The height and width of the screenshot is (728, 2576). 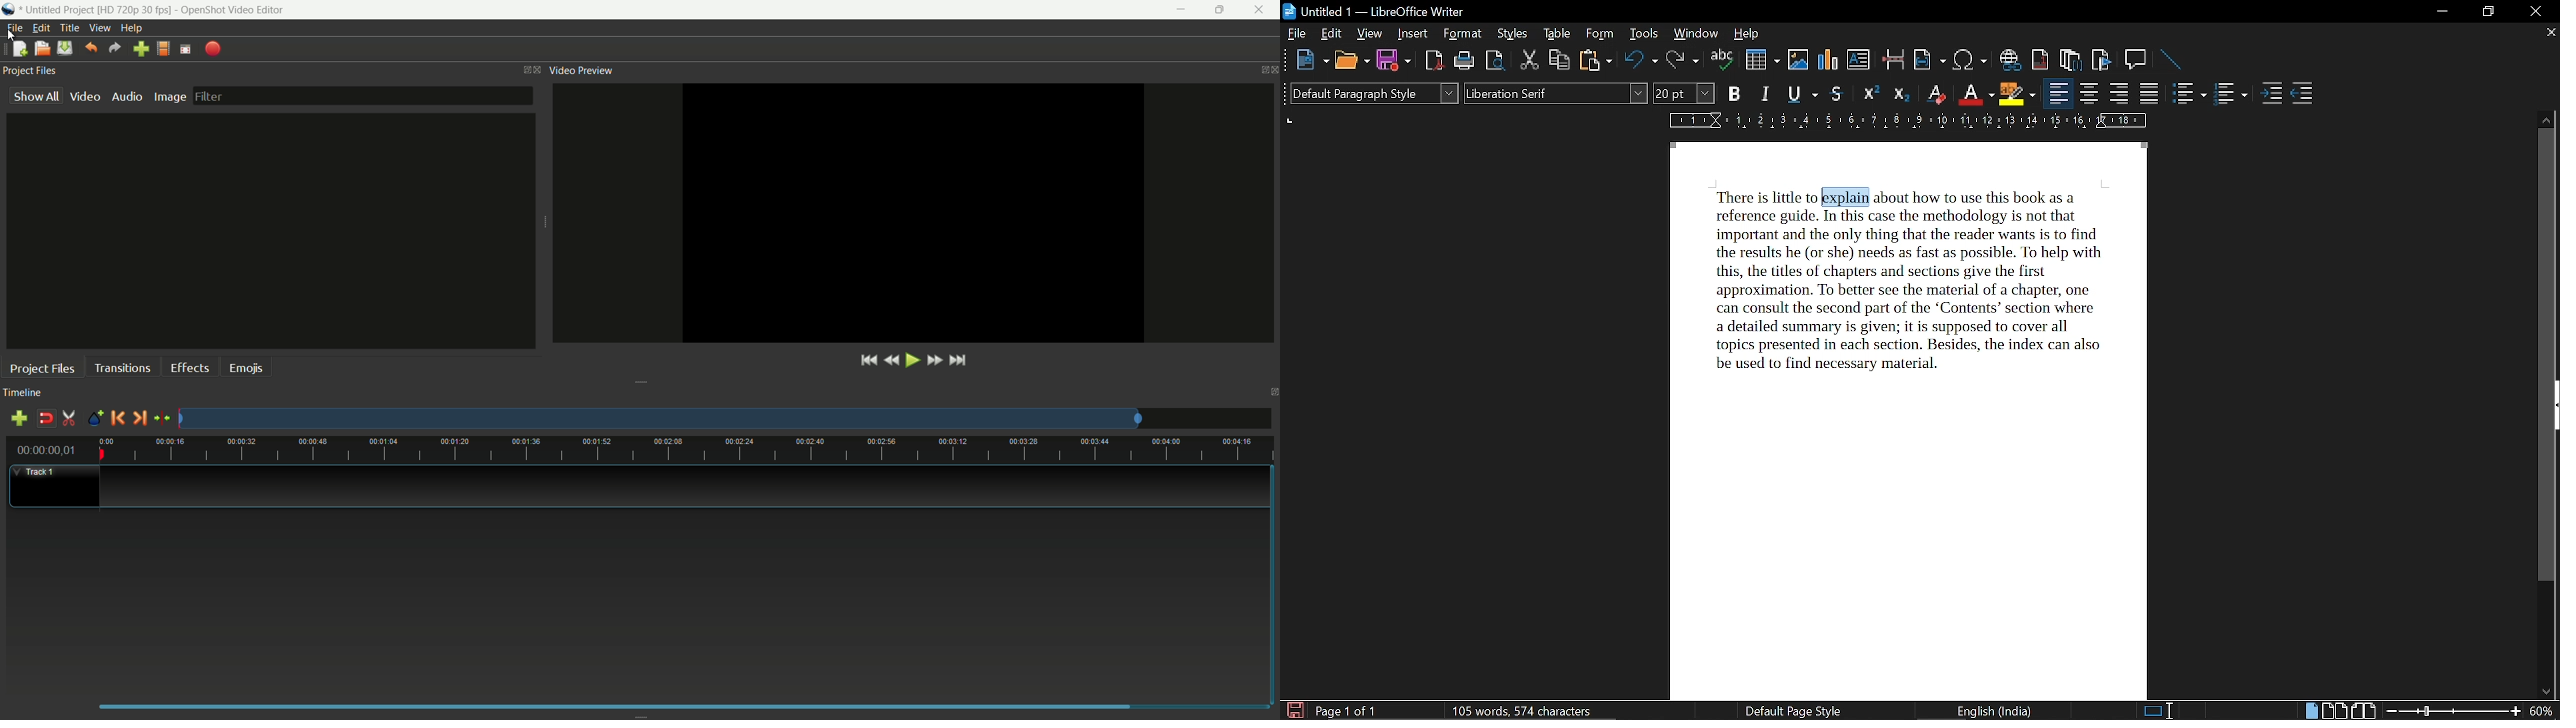 I want to click on line, so click(x=2170, y=59).